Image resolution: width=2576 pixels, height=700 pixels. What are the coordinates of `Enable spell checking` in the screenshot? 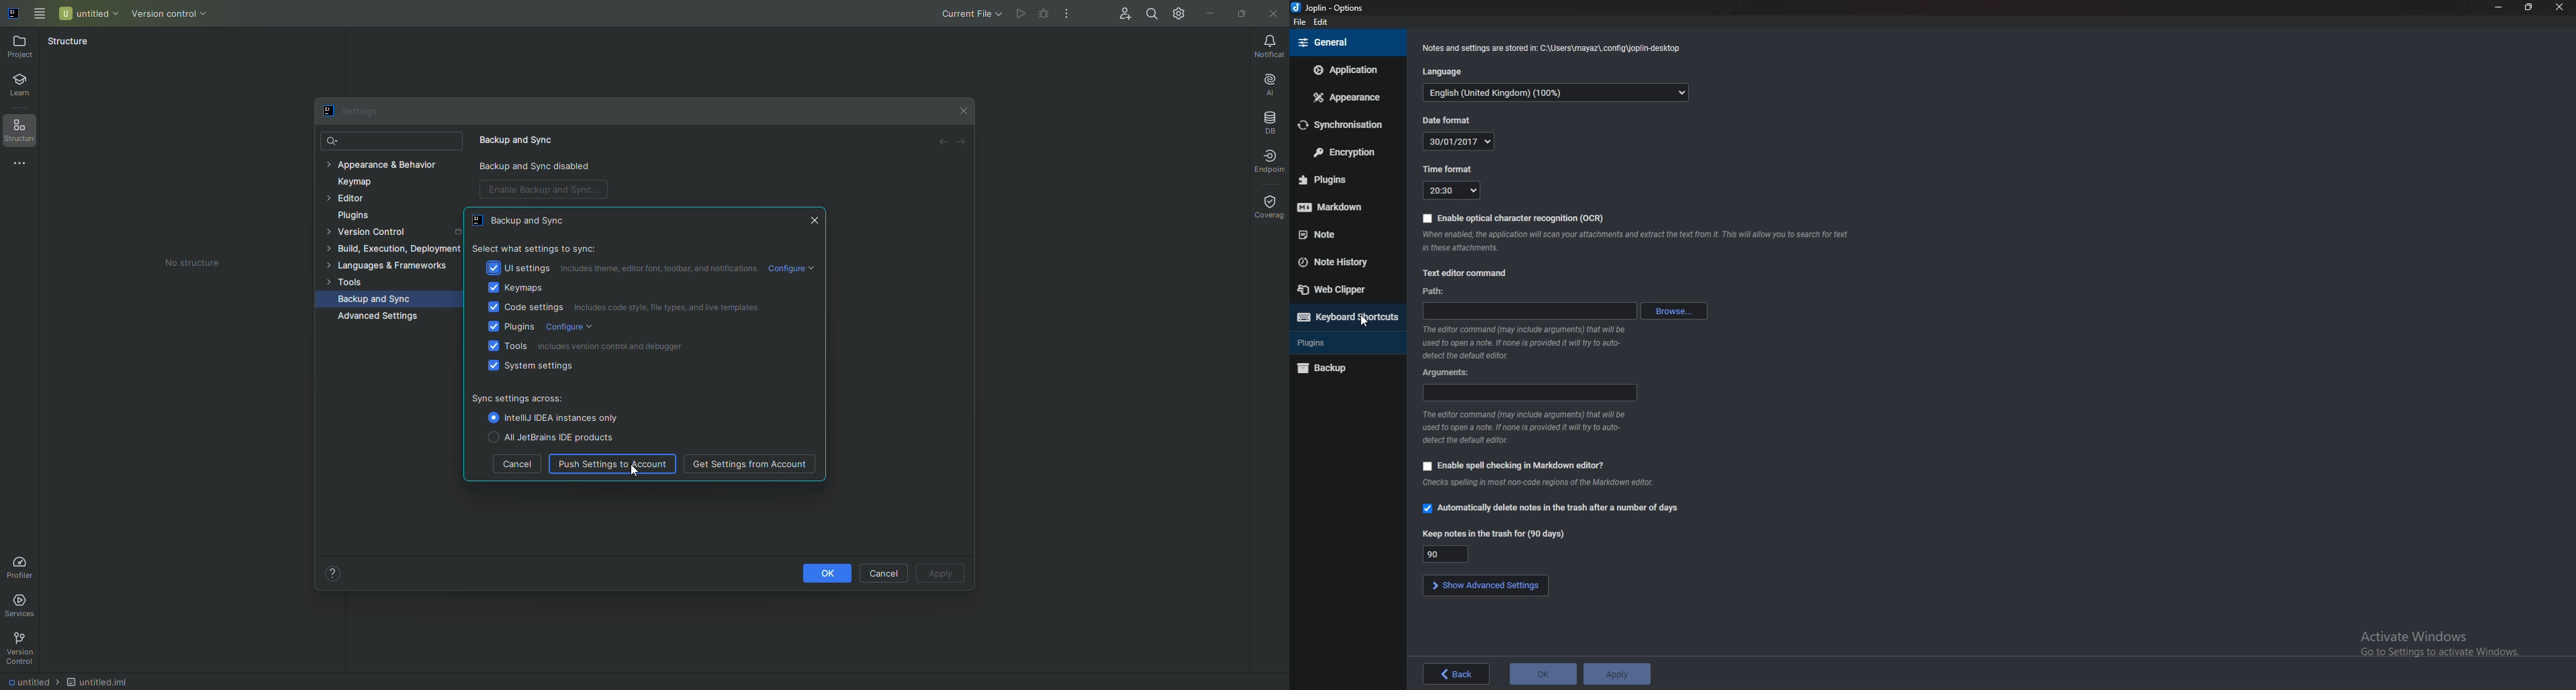 It's located at (1513, 465).